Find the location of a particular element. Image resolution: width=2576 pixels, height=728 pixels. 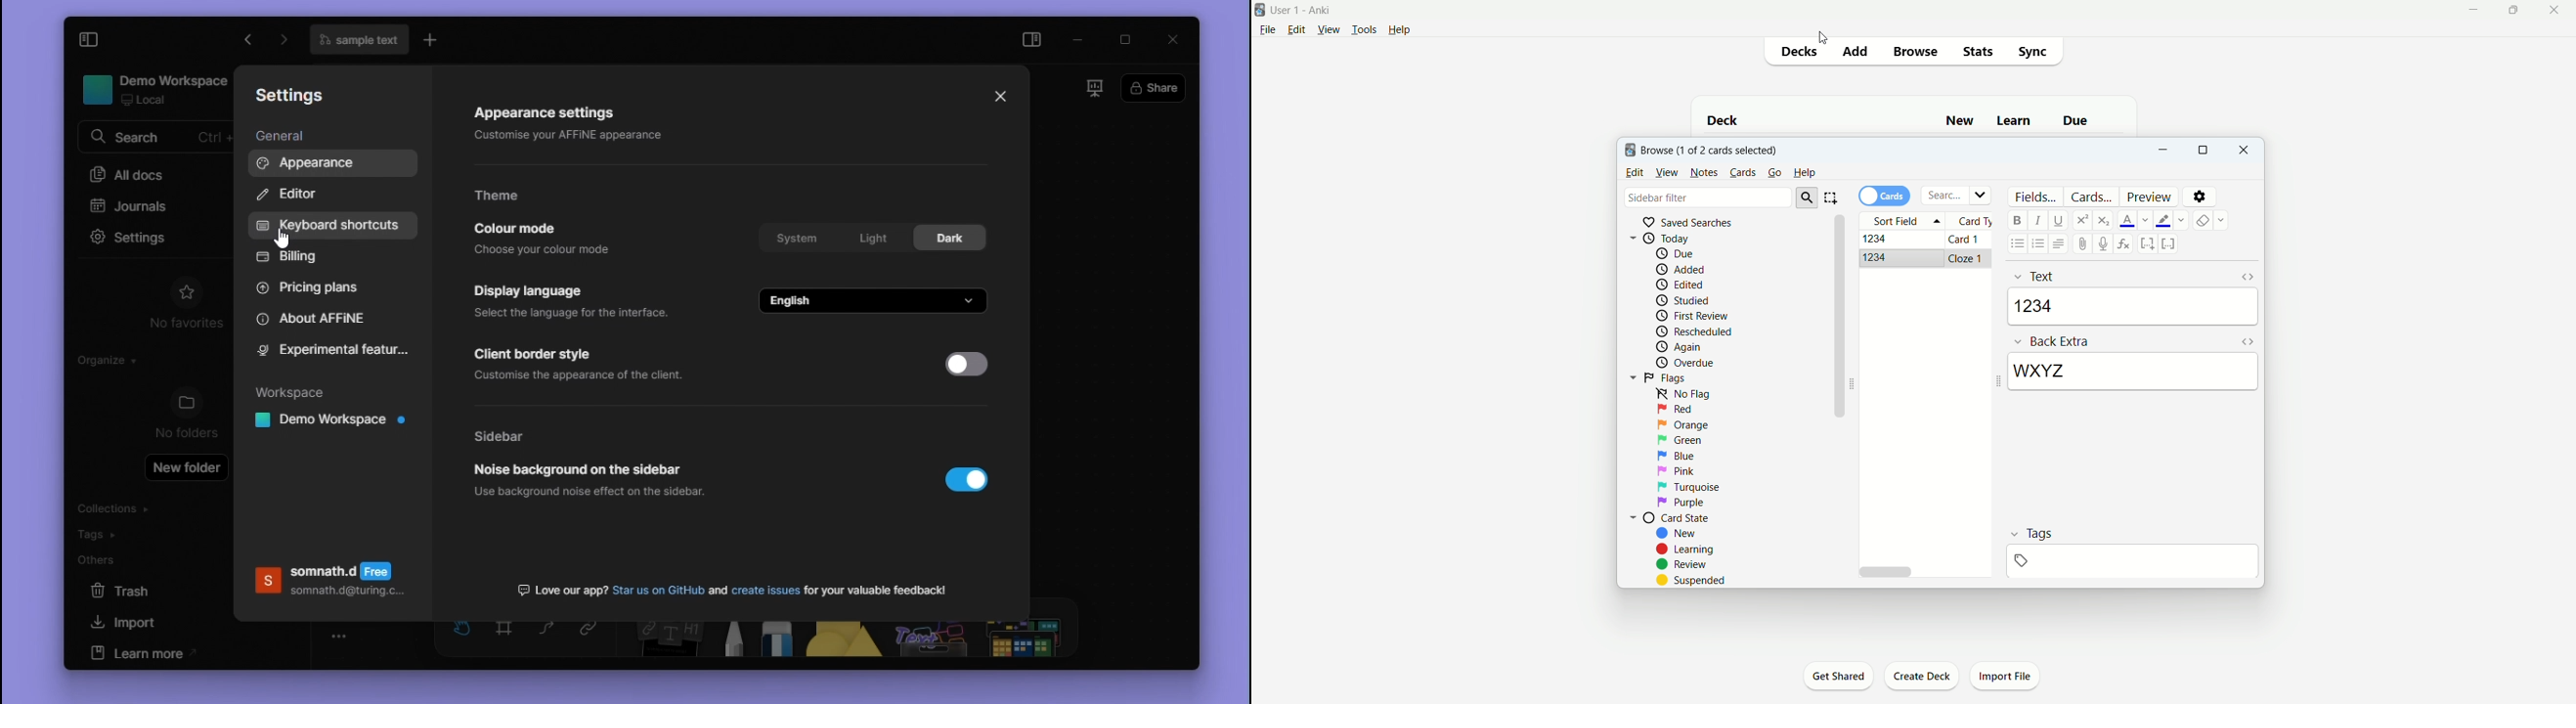

Side bar is located at coordinates (502, 438).